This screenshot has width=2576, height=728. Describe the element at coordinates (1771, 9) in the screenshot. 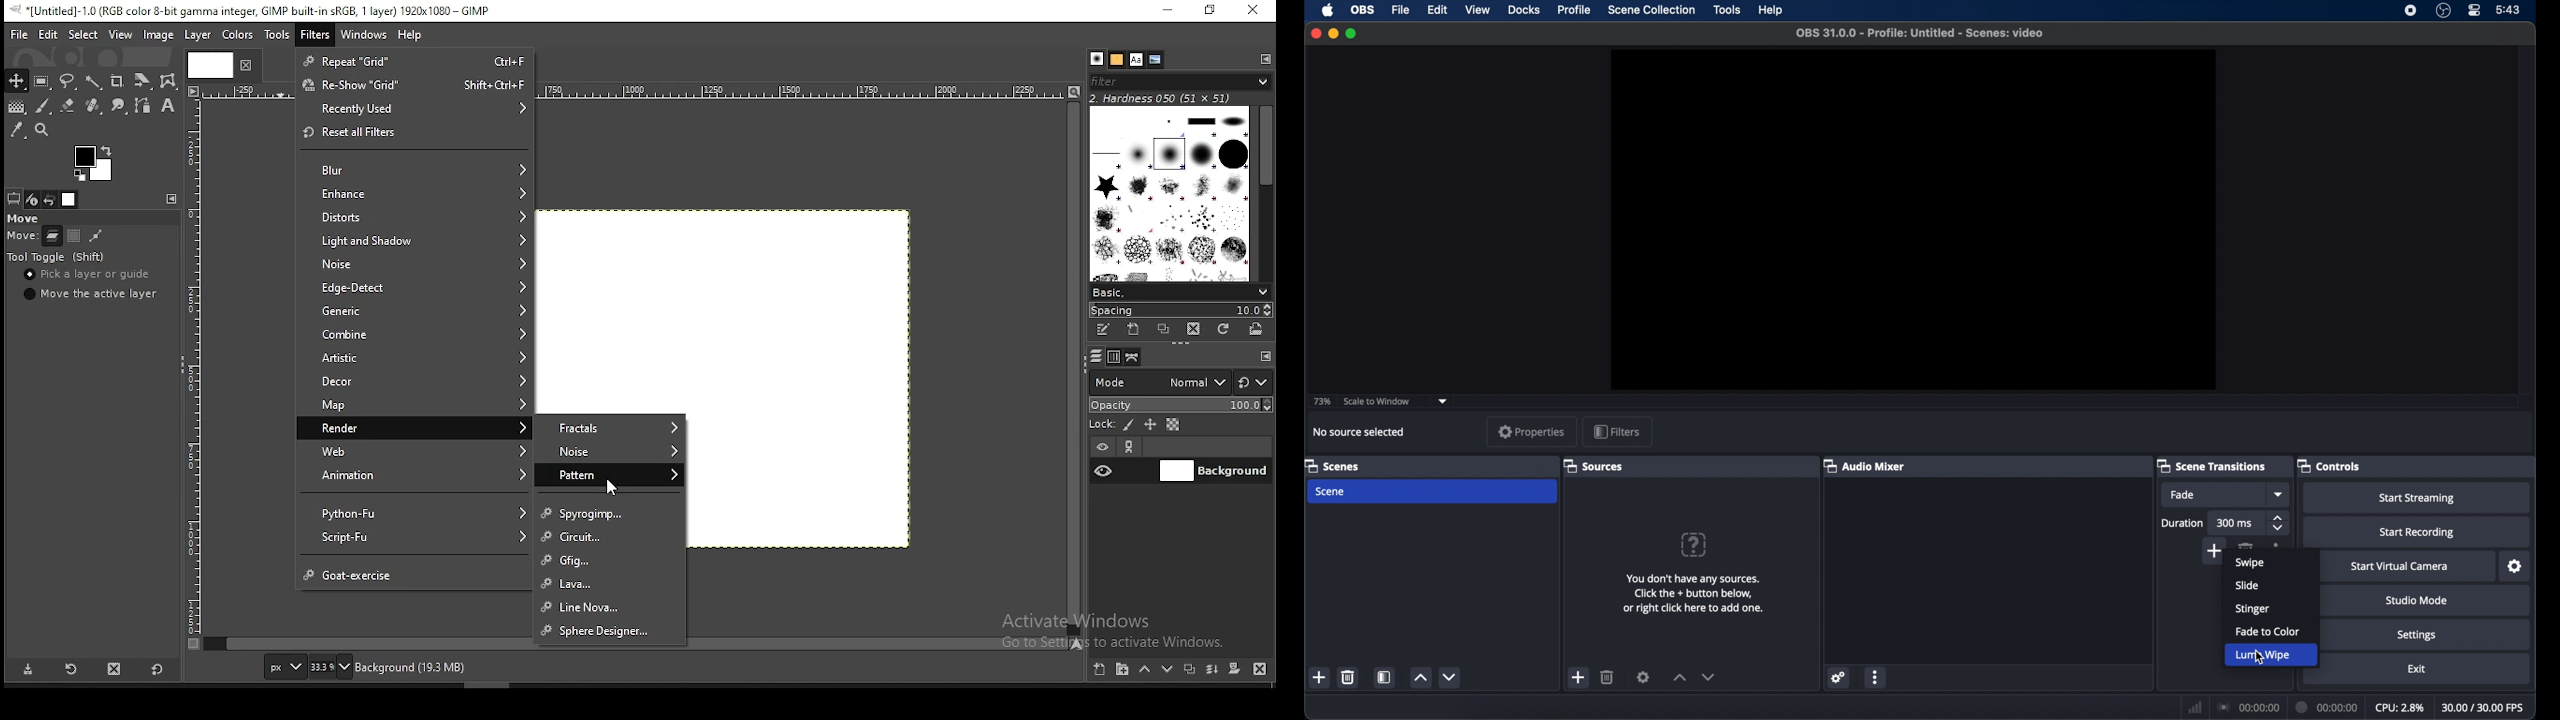

I see `help` at that location.